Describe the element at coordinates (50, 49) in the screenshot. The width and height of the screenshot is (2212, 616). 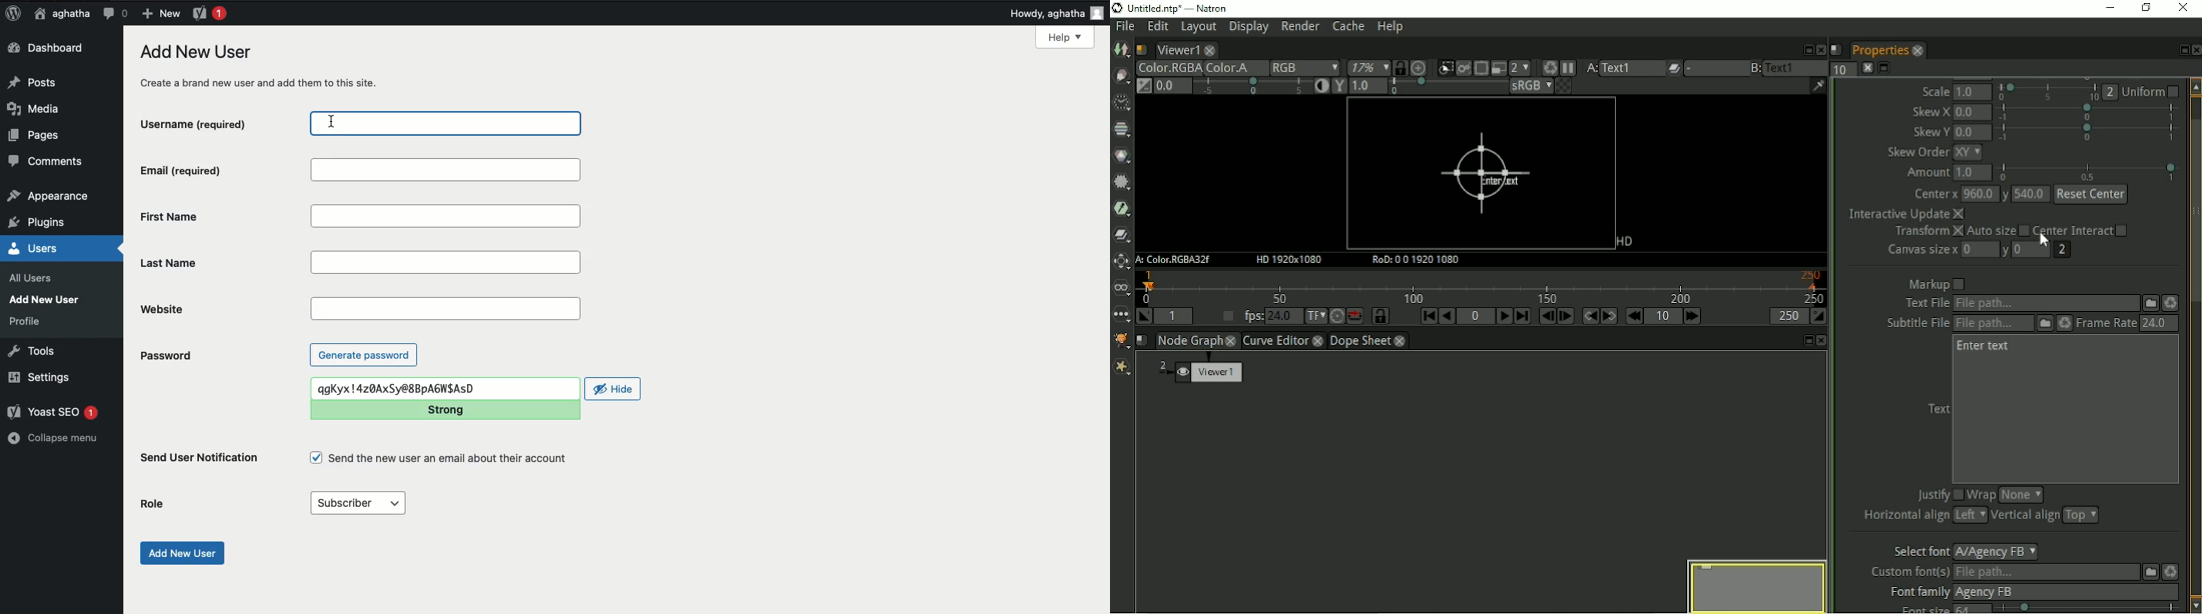
I see `Dashboard` at that location.